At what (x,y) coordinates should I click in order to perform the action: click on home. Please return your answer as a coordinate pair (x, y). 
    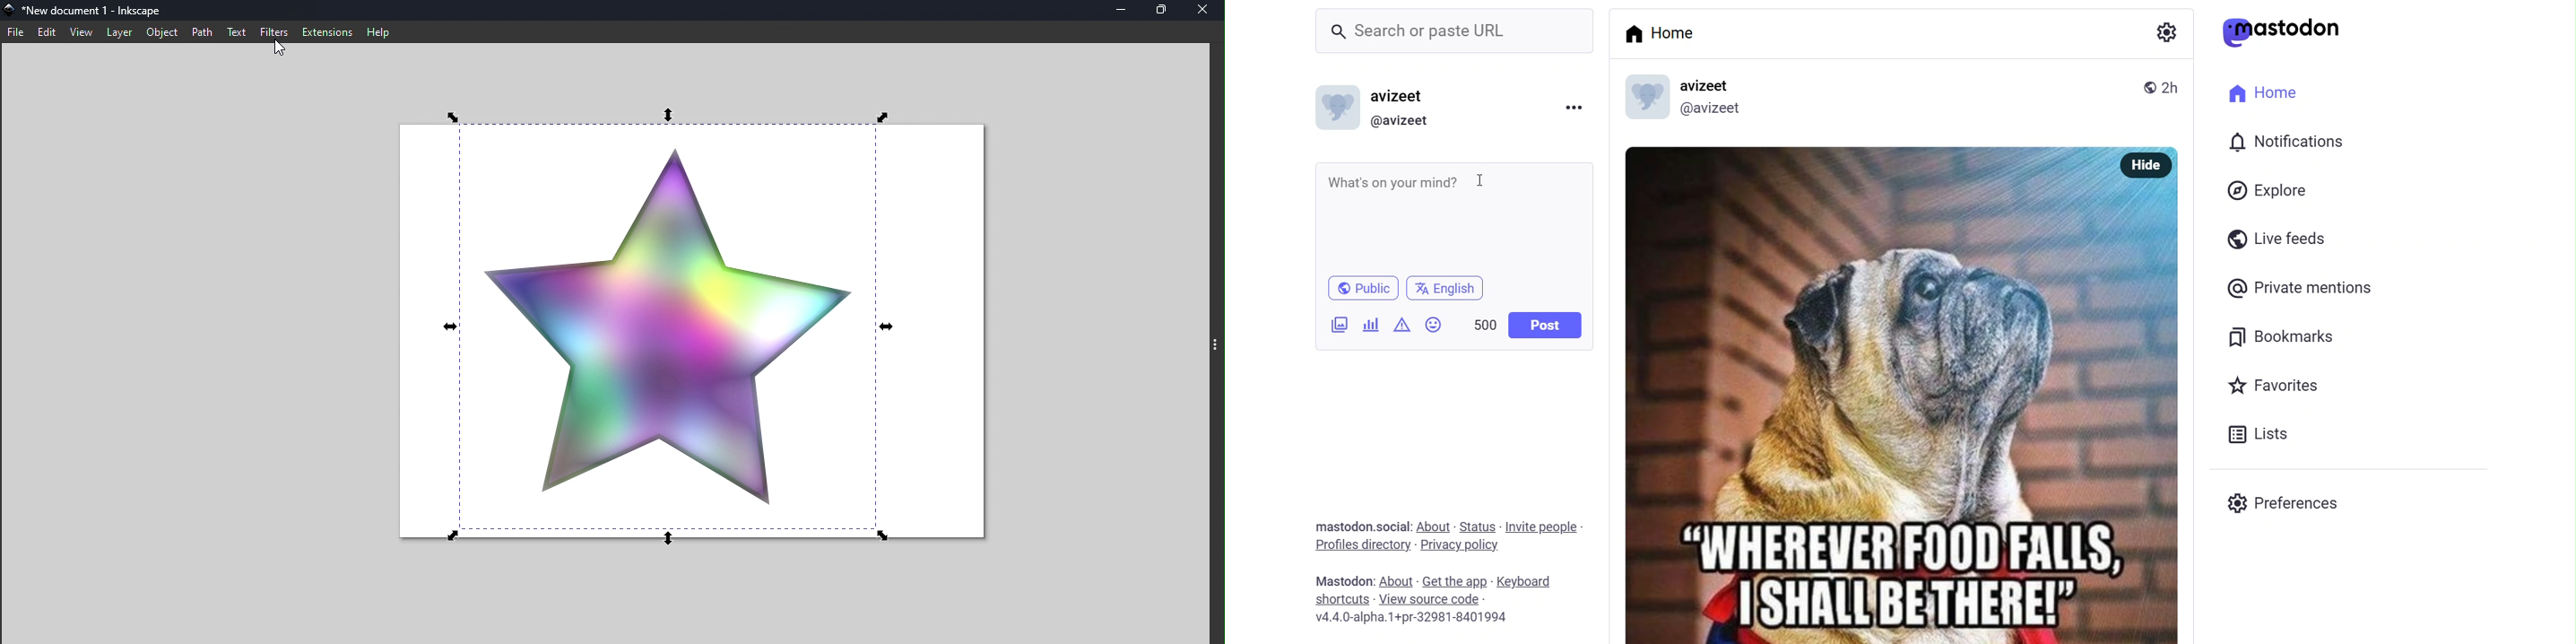
    Looking at the image, I should click on (2269, 92).